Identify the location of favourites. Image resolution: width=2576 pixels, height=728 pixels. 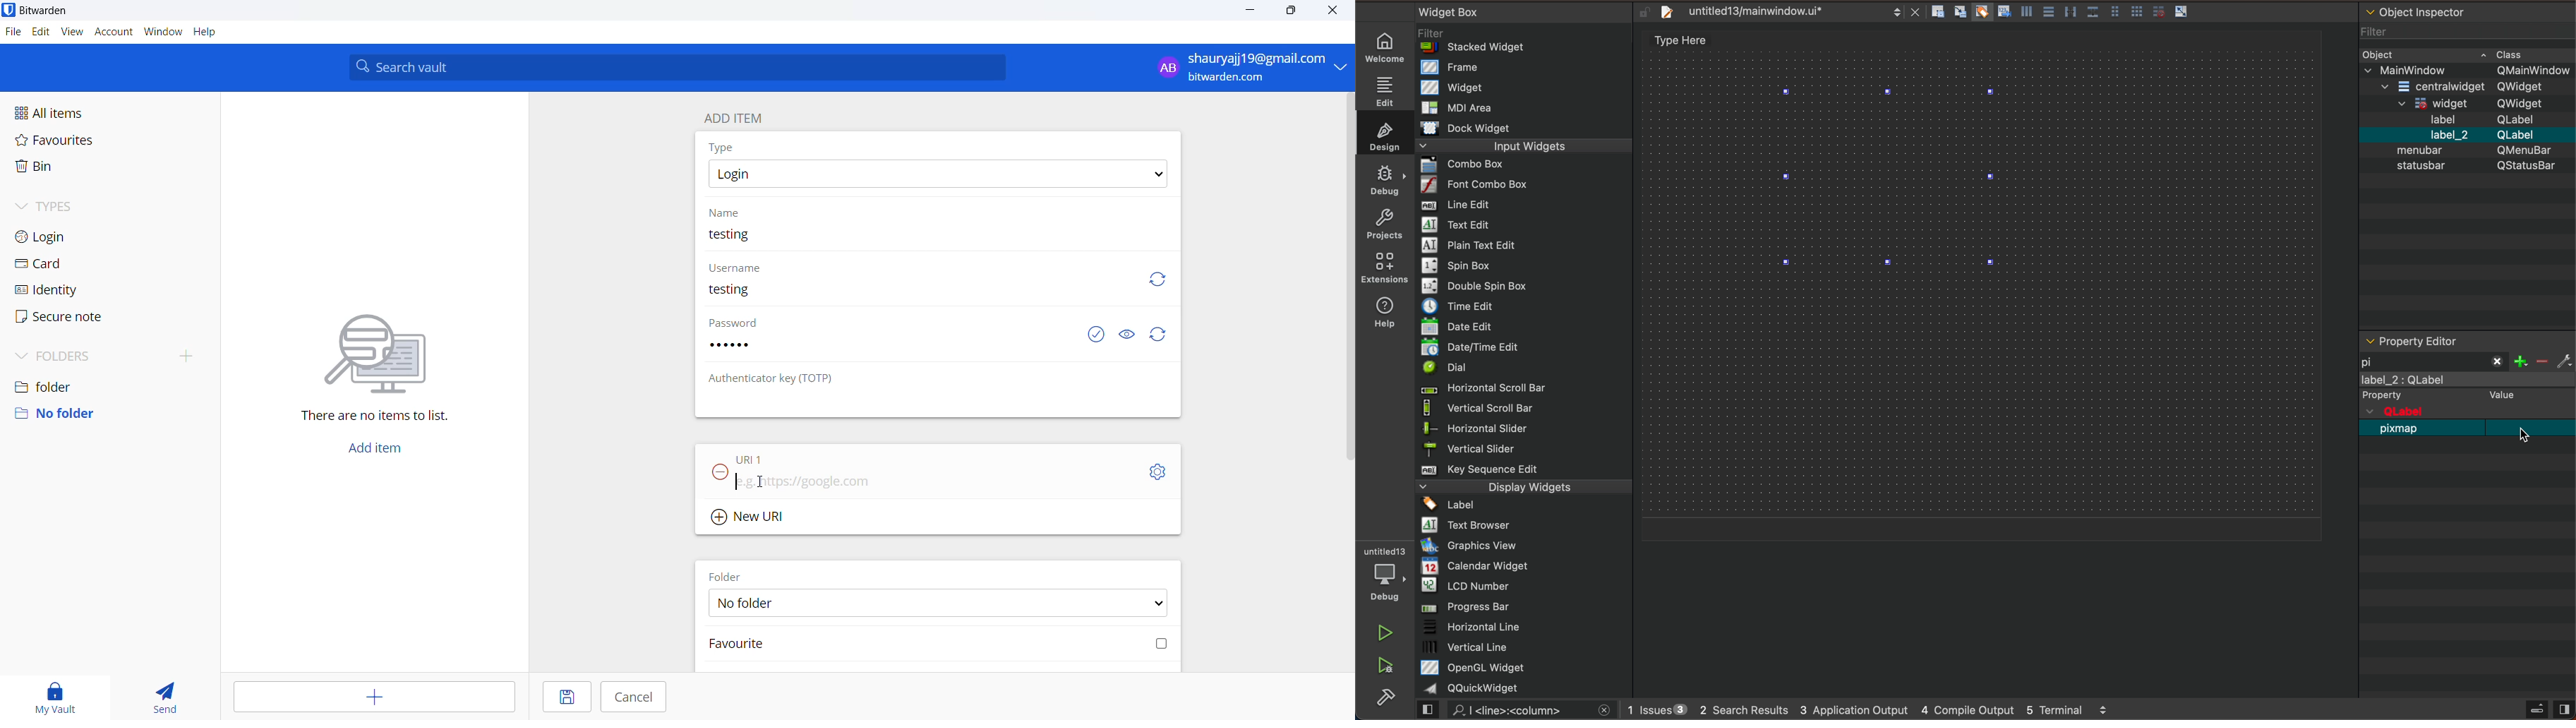
(80, 140).